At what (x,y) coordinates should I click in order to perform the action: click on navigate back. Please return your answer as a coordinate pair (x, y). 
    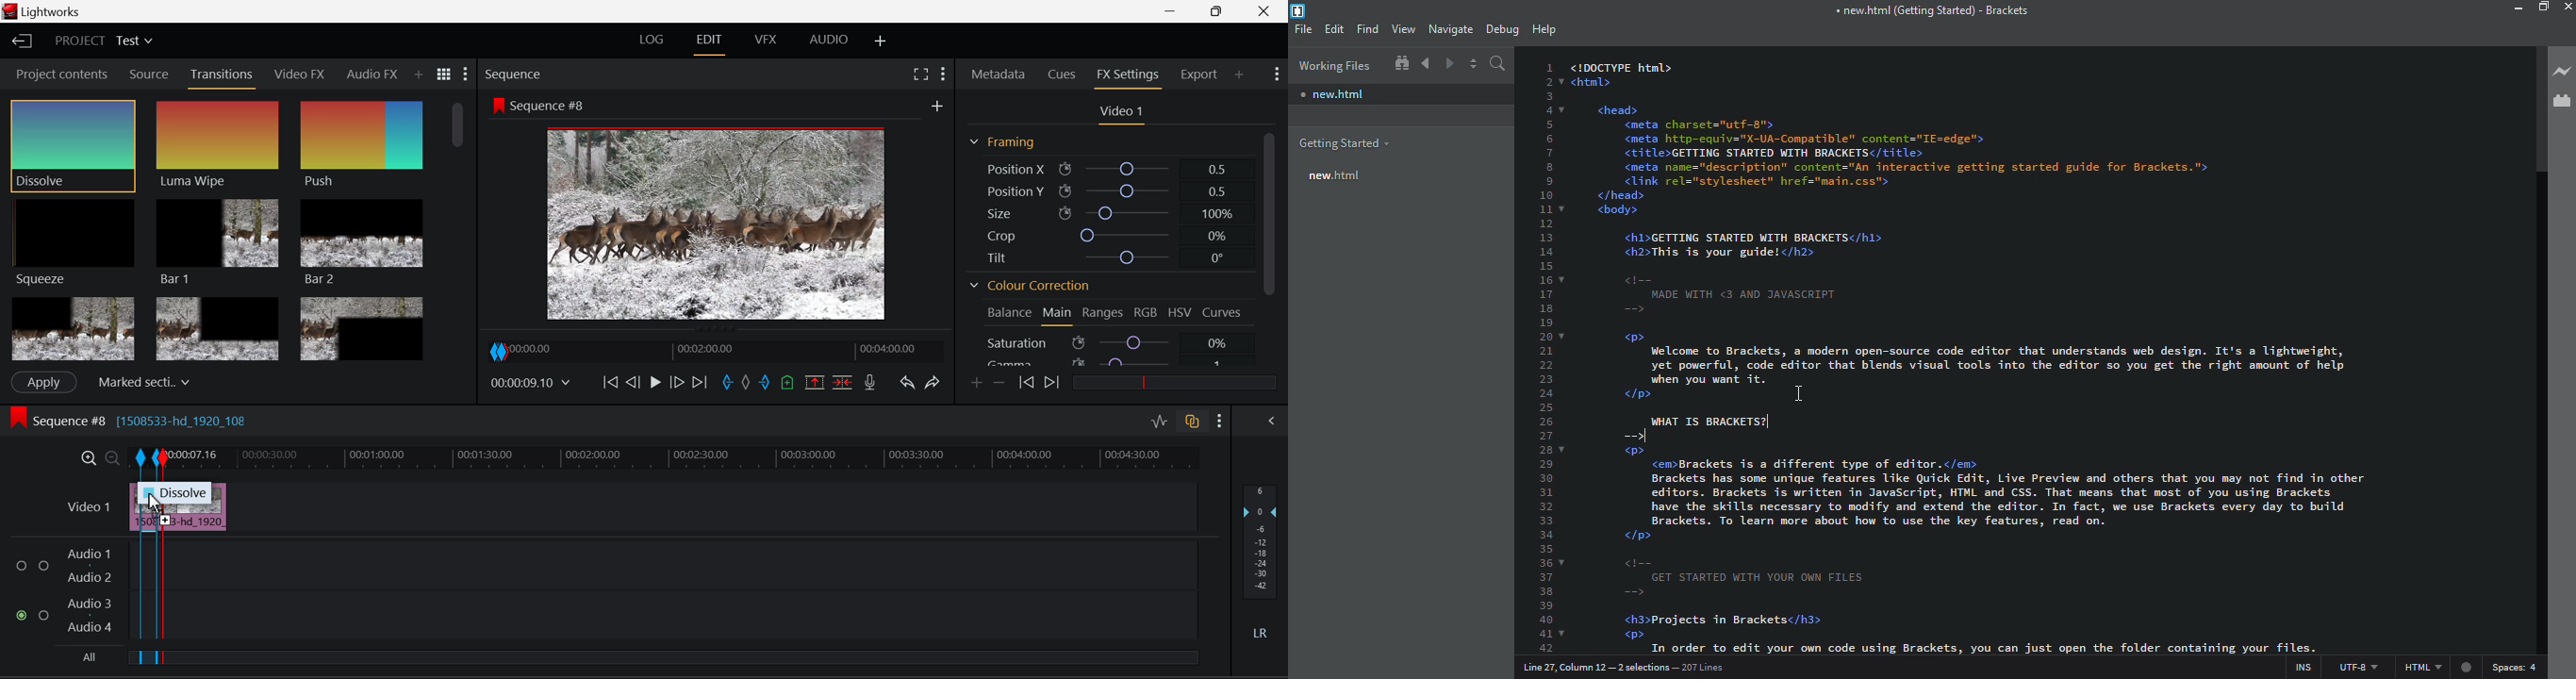
    Looking at the image, I should click on (1428, 63).